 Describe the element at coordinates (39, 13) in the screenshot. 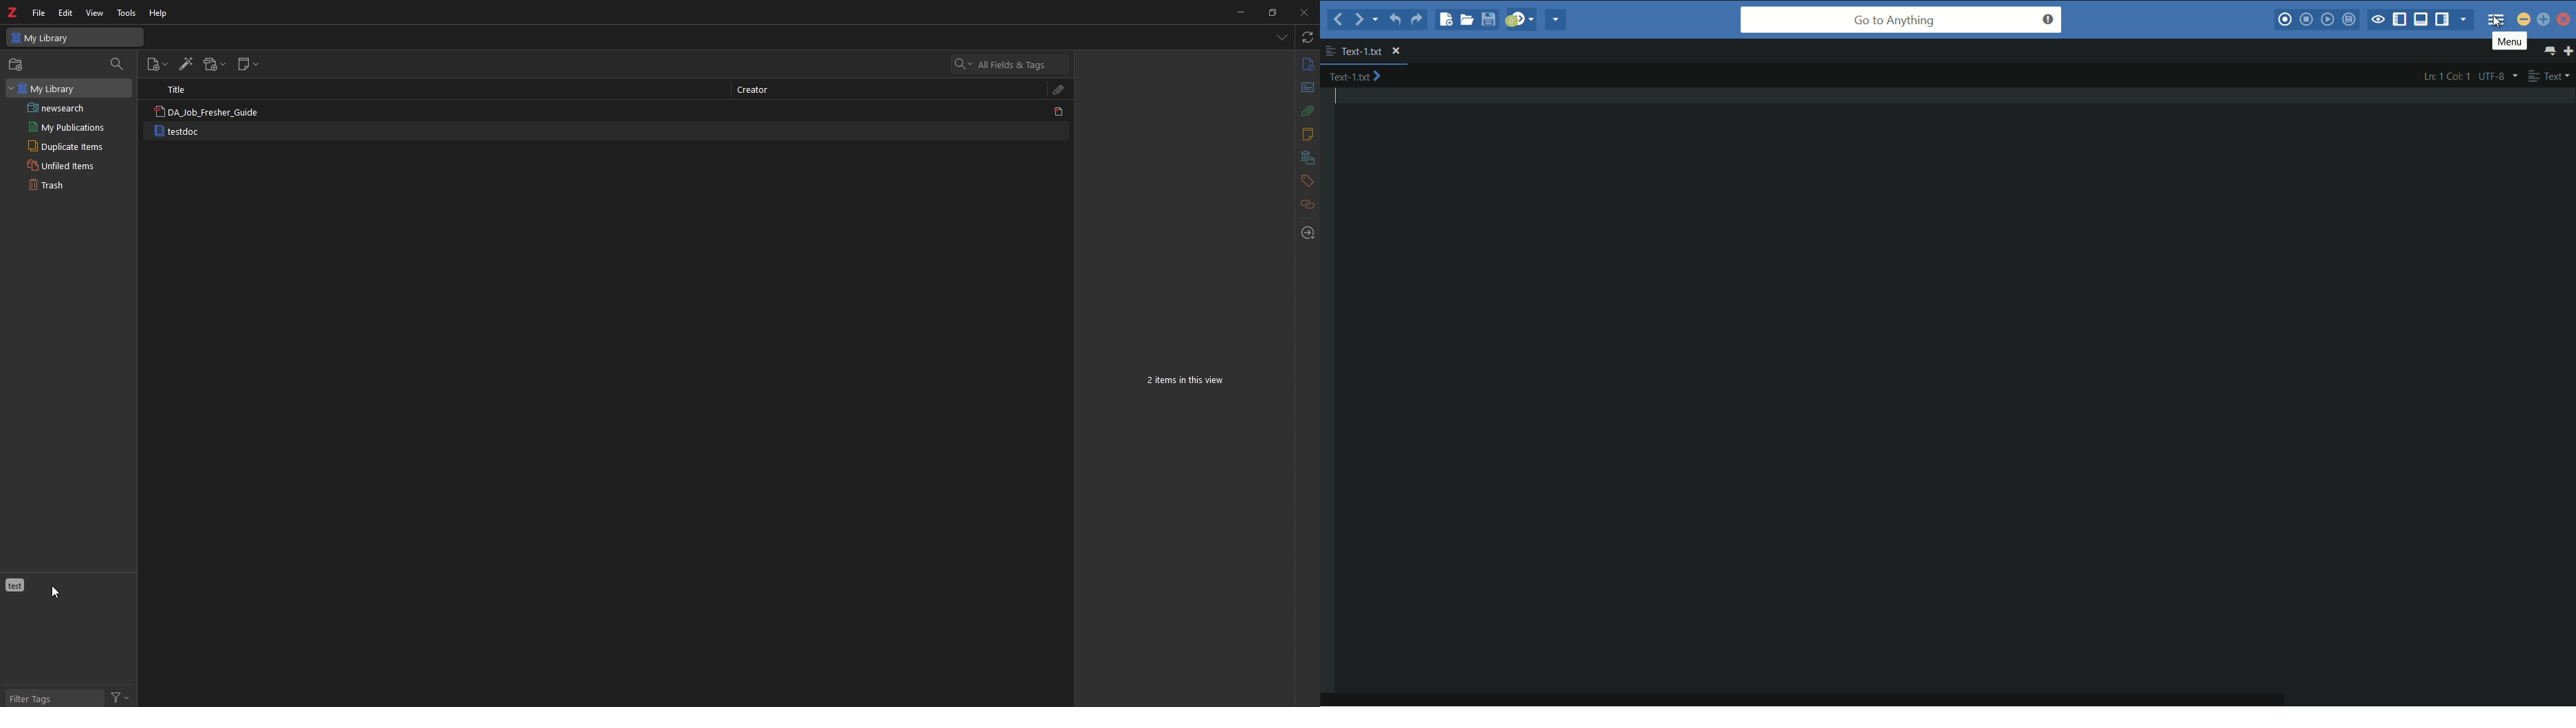

I see `file` at that location.